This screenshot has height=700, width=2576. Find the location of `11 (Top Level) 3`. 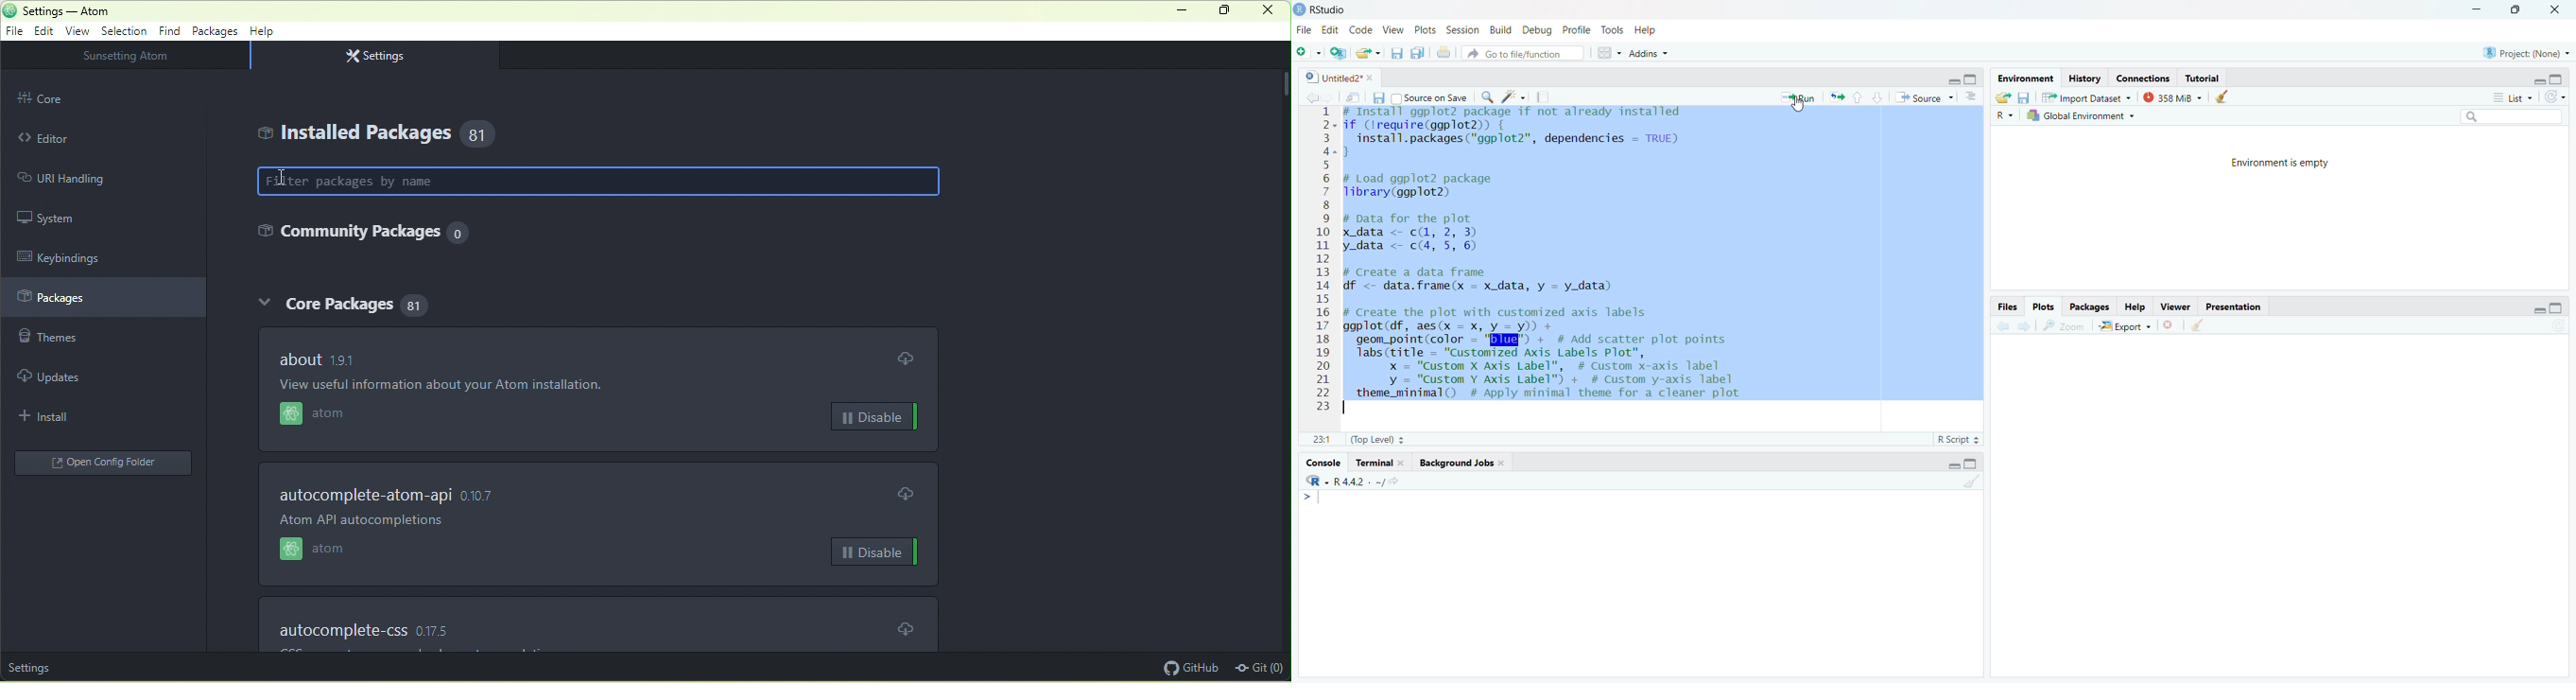

11 (Top Level) 3 is located at coordinates (1366, 440).